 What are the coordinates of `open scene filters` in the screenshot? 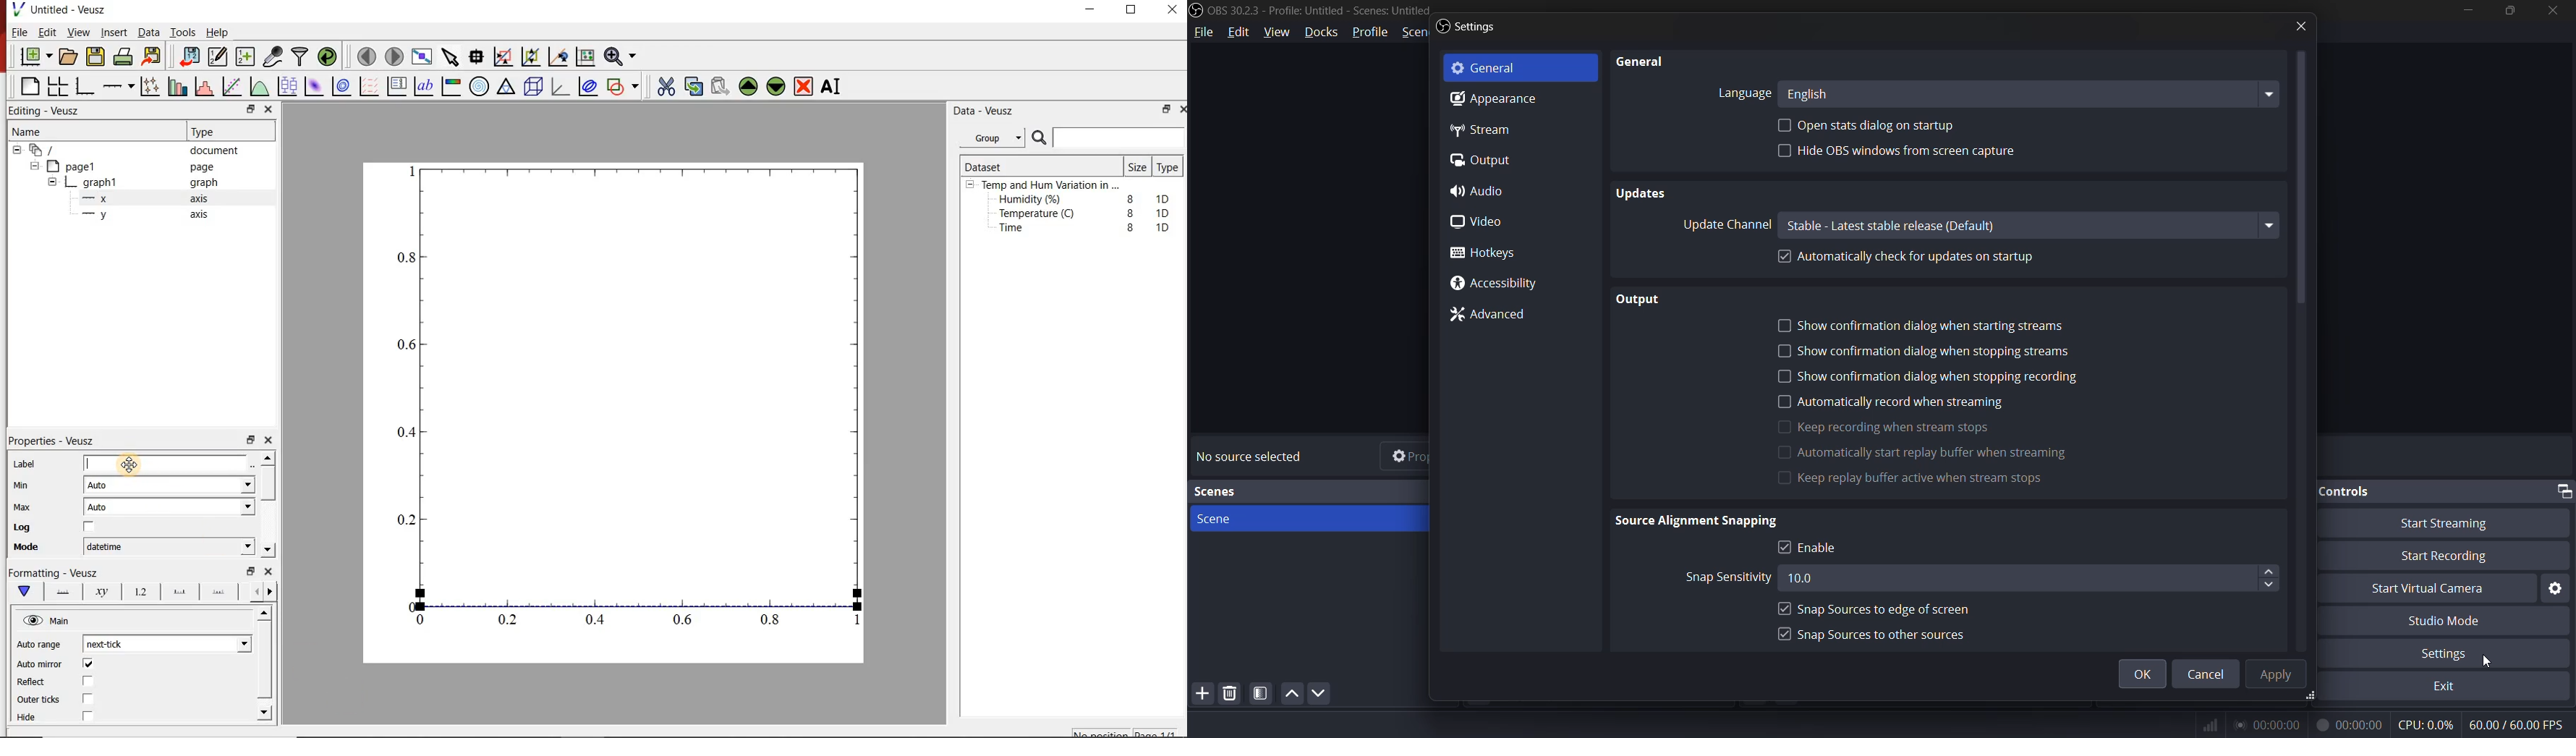 It's located at (1263, 695).